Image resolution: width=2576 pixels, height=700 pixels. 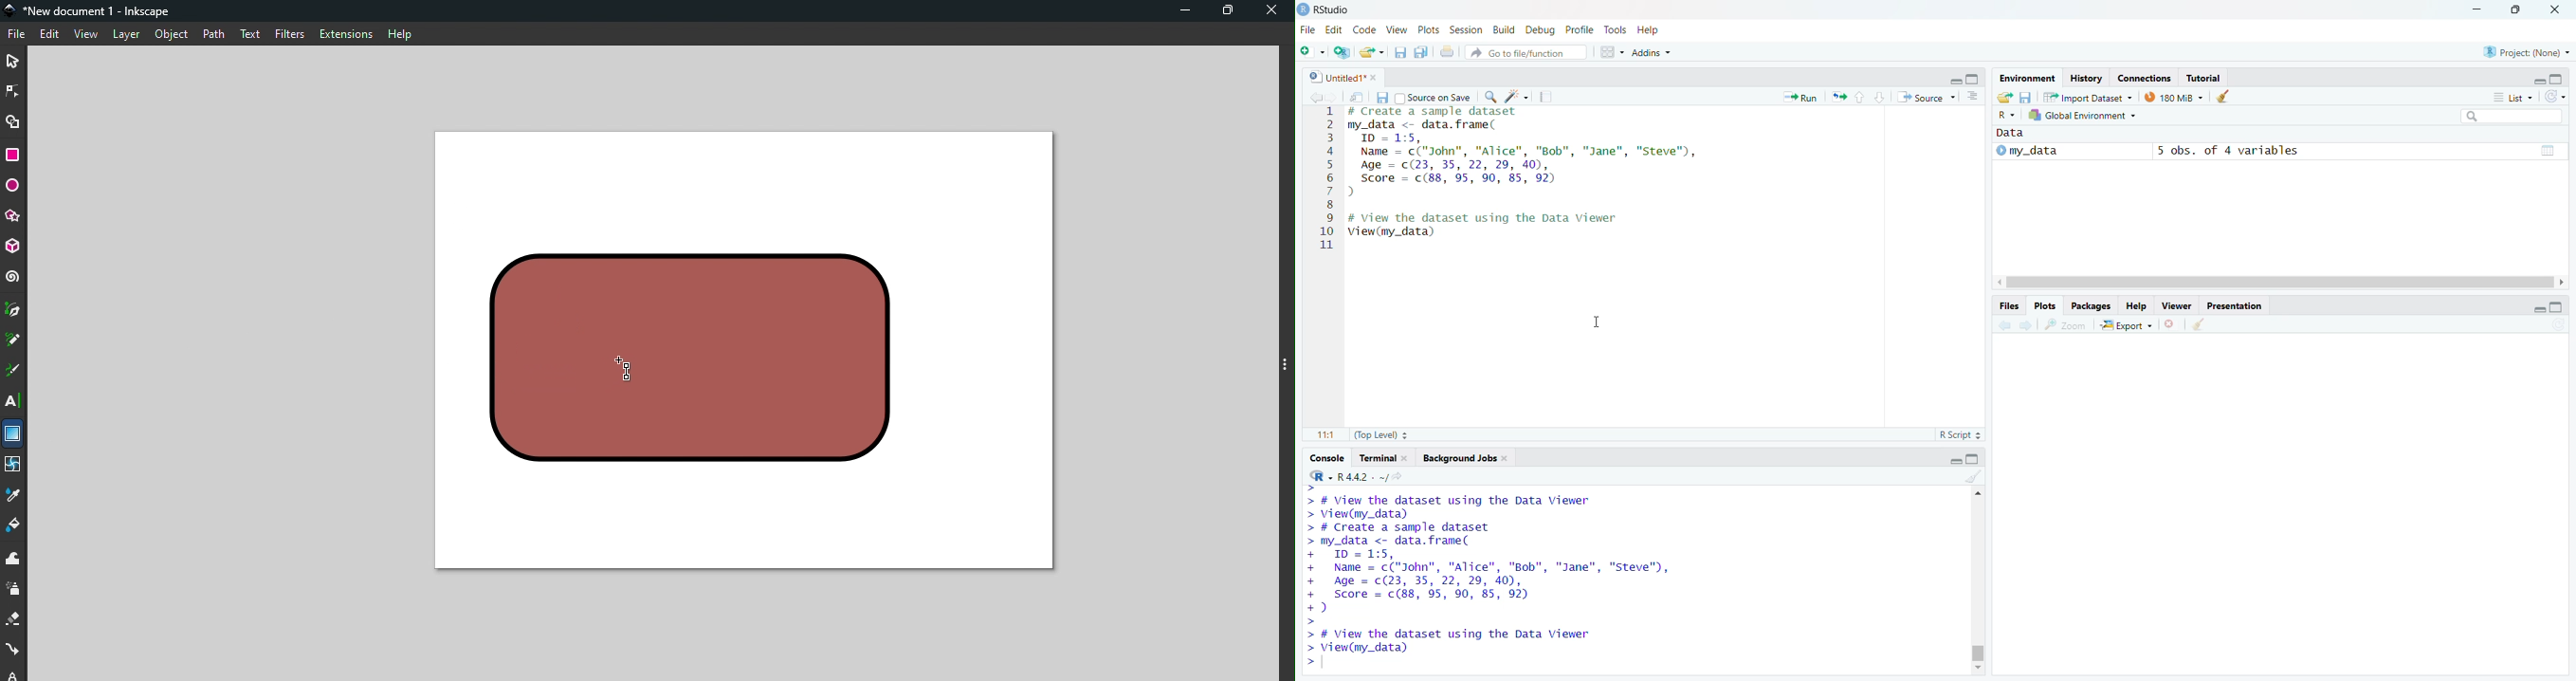 I want to click on 180MB used by R session, so click(x=2172, y=97).